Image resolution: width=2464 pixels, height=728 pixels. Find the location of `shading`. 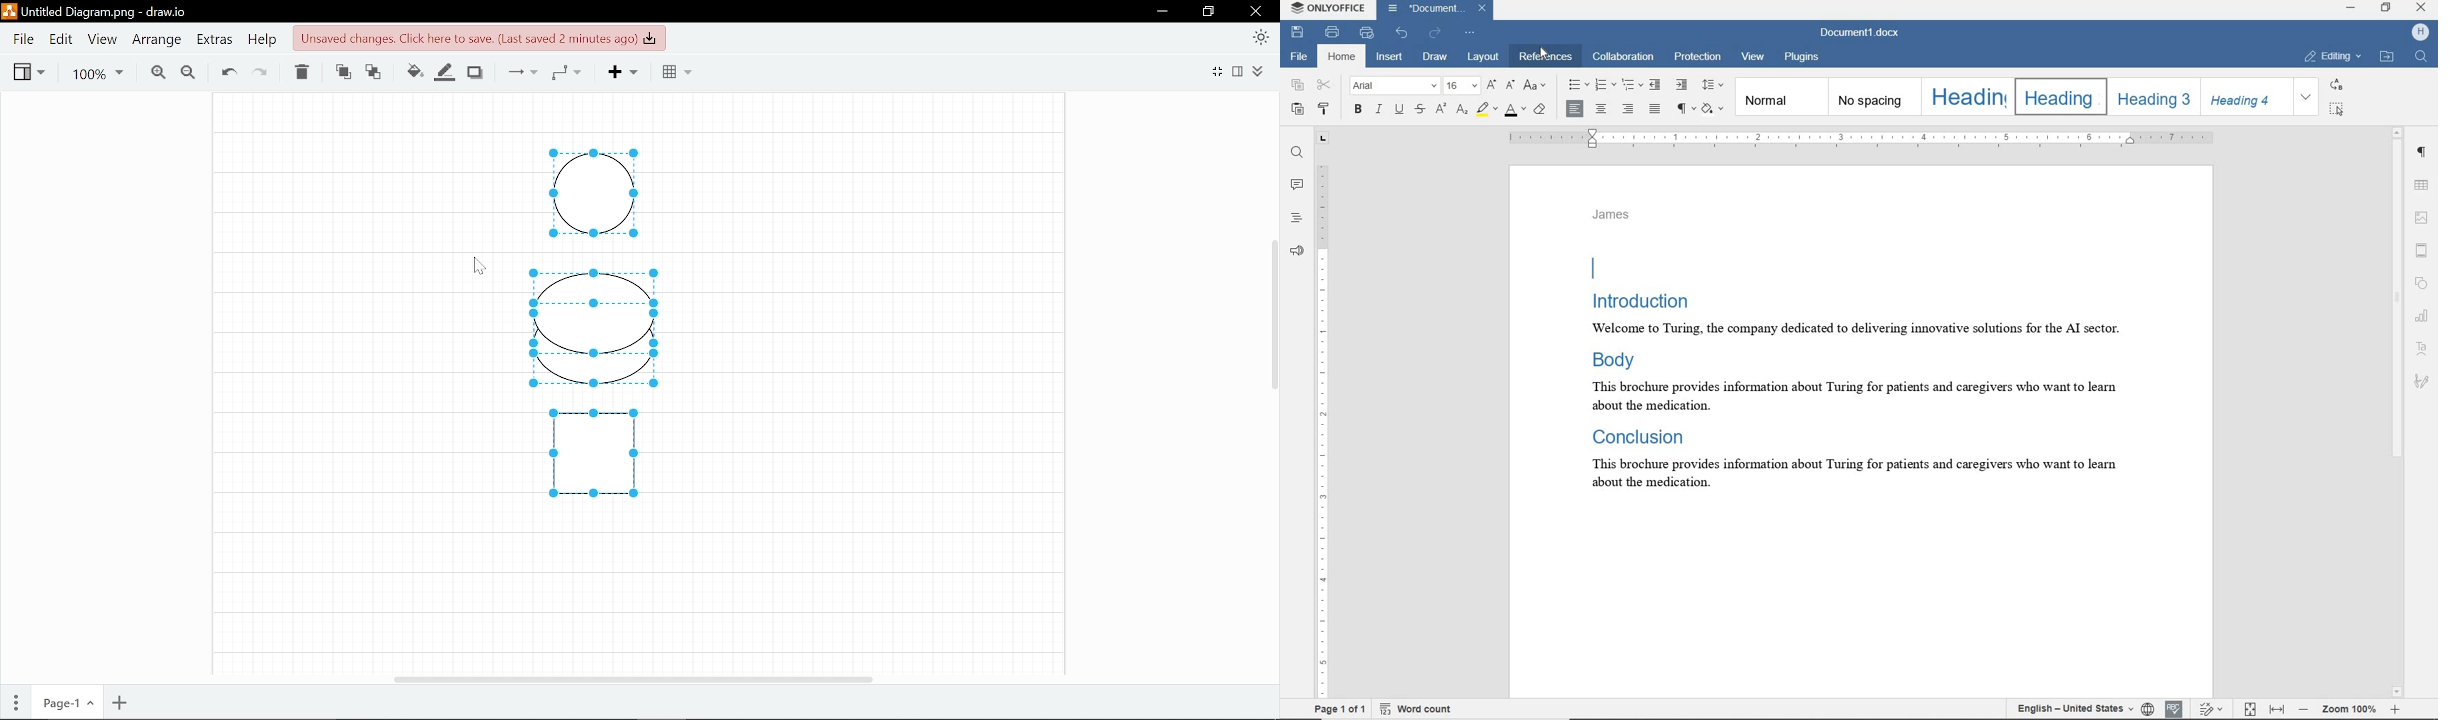

shading is located at coordinates (1715, 110).